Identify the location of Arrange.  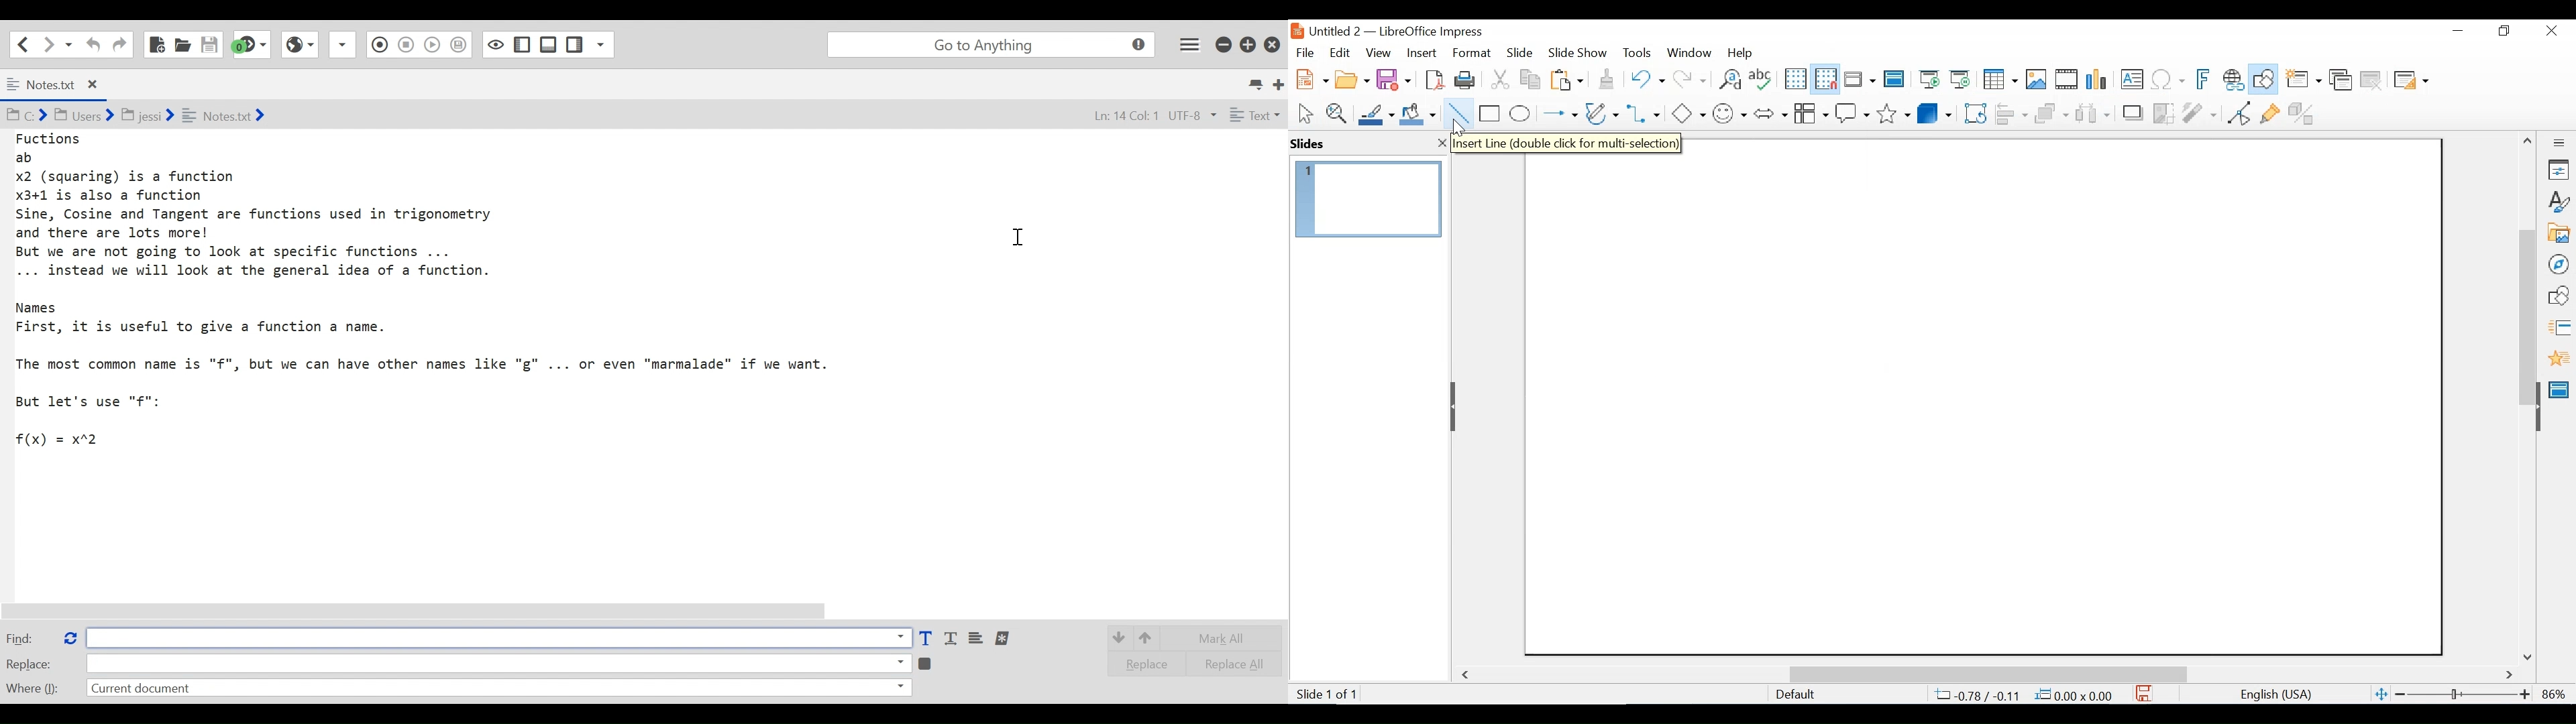
(2049, 112).